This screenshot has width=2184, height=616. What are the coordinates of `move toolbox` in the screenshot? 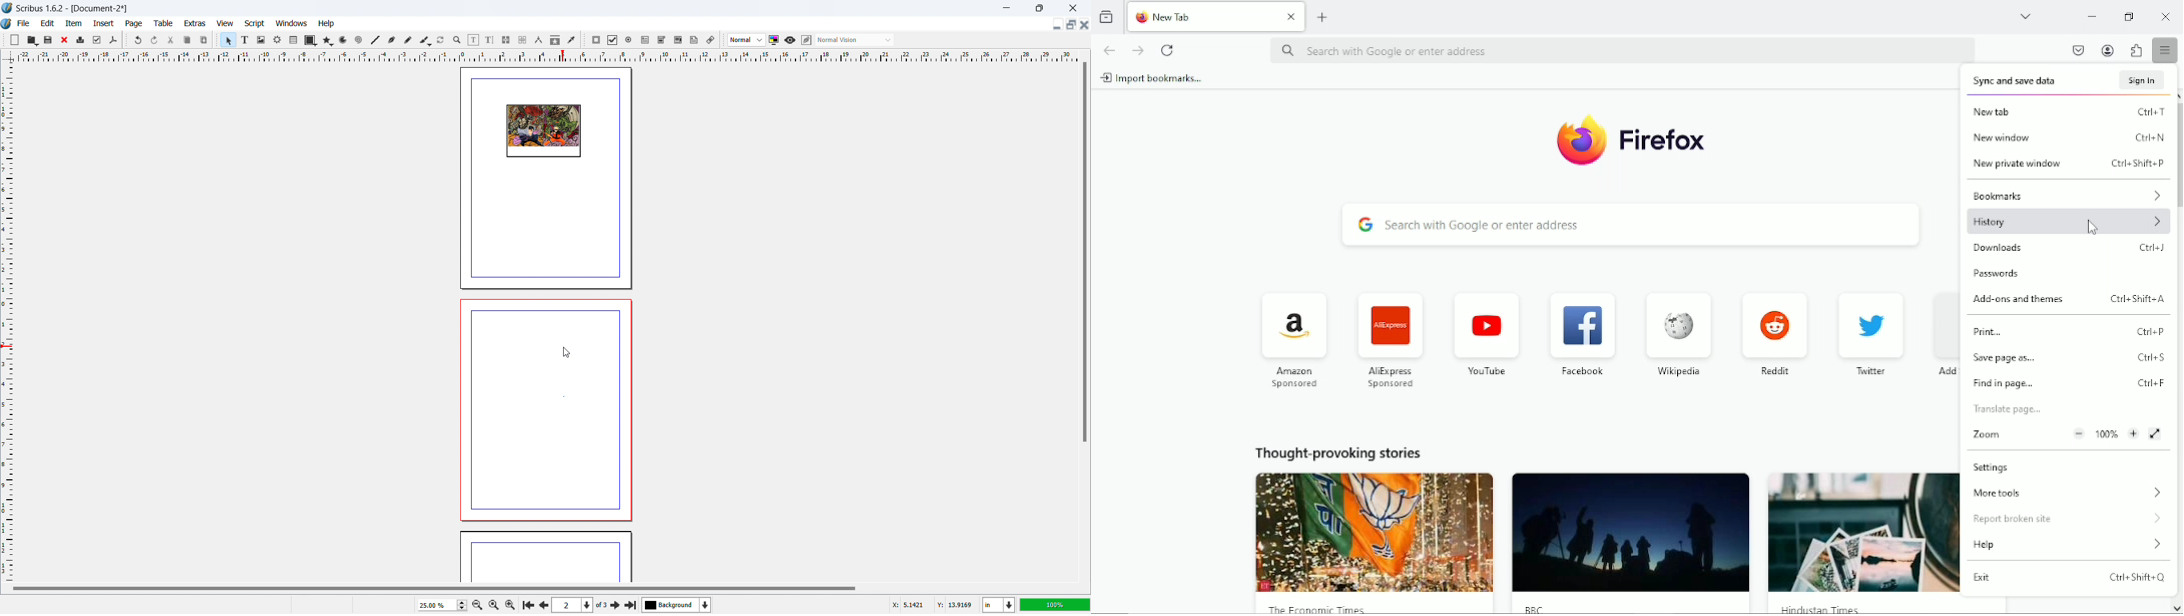 It's located at (724, 40).